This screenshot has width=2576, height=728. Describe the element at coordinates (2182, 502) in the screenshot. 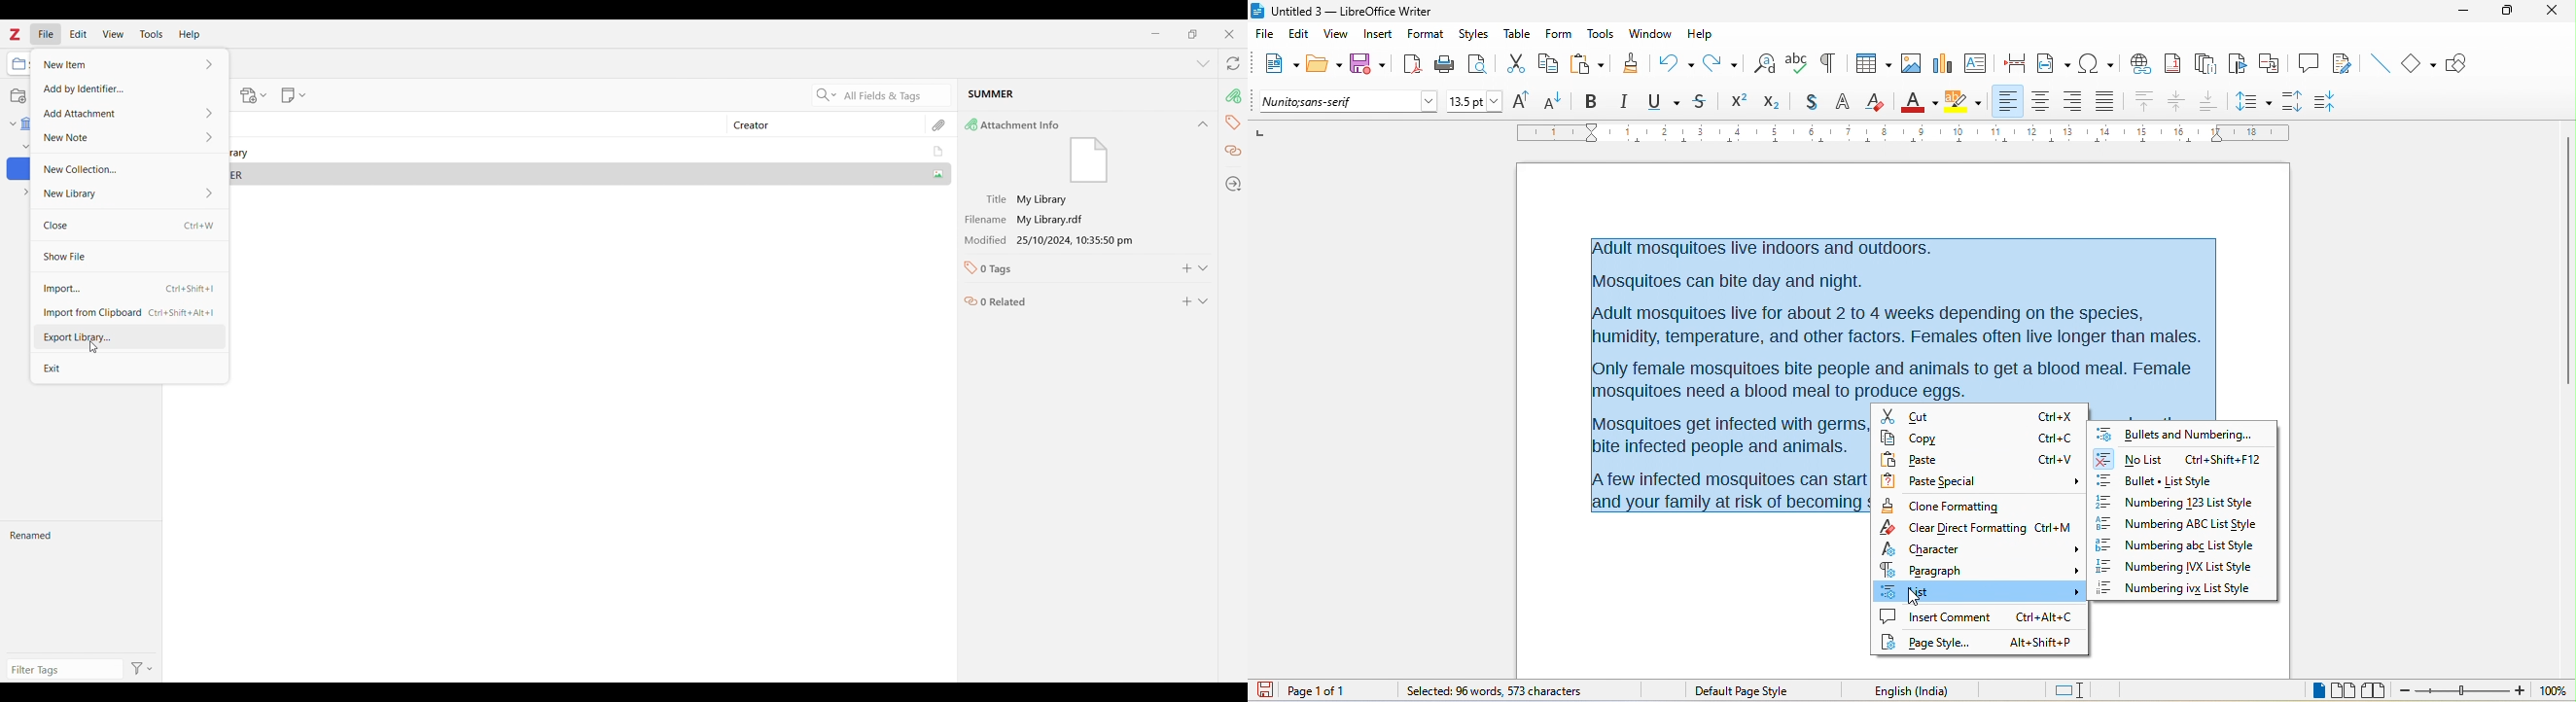

I see `numbering 123 list style` at that location.